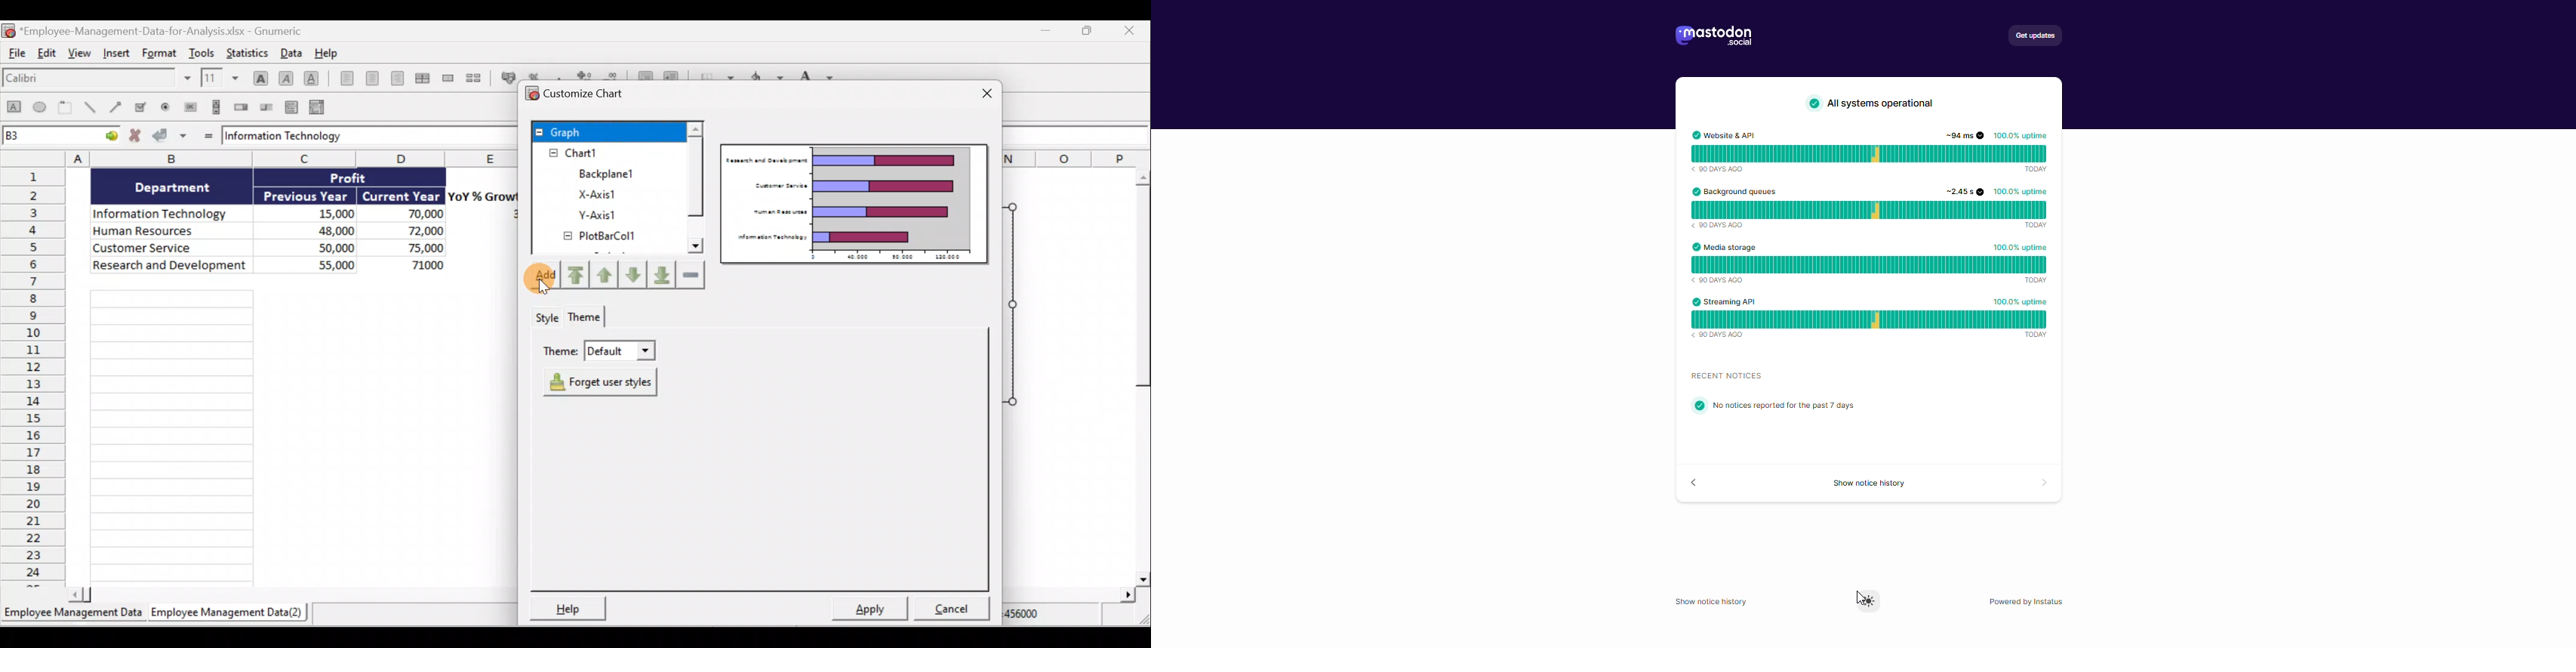 The width and height of the screenshot is (2576, 672). Describe the element at coordinates (696, 196) in the screenshot. I see `Scroll bar` at that location.